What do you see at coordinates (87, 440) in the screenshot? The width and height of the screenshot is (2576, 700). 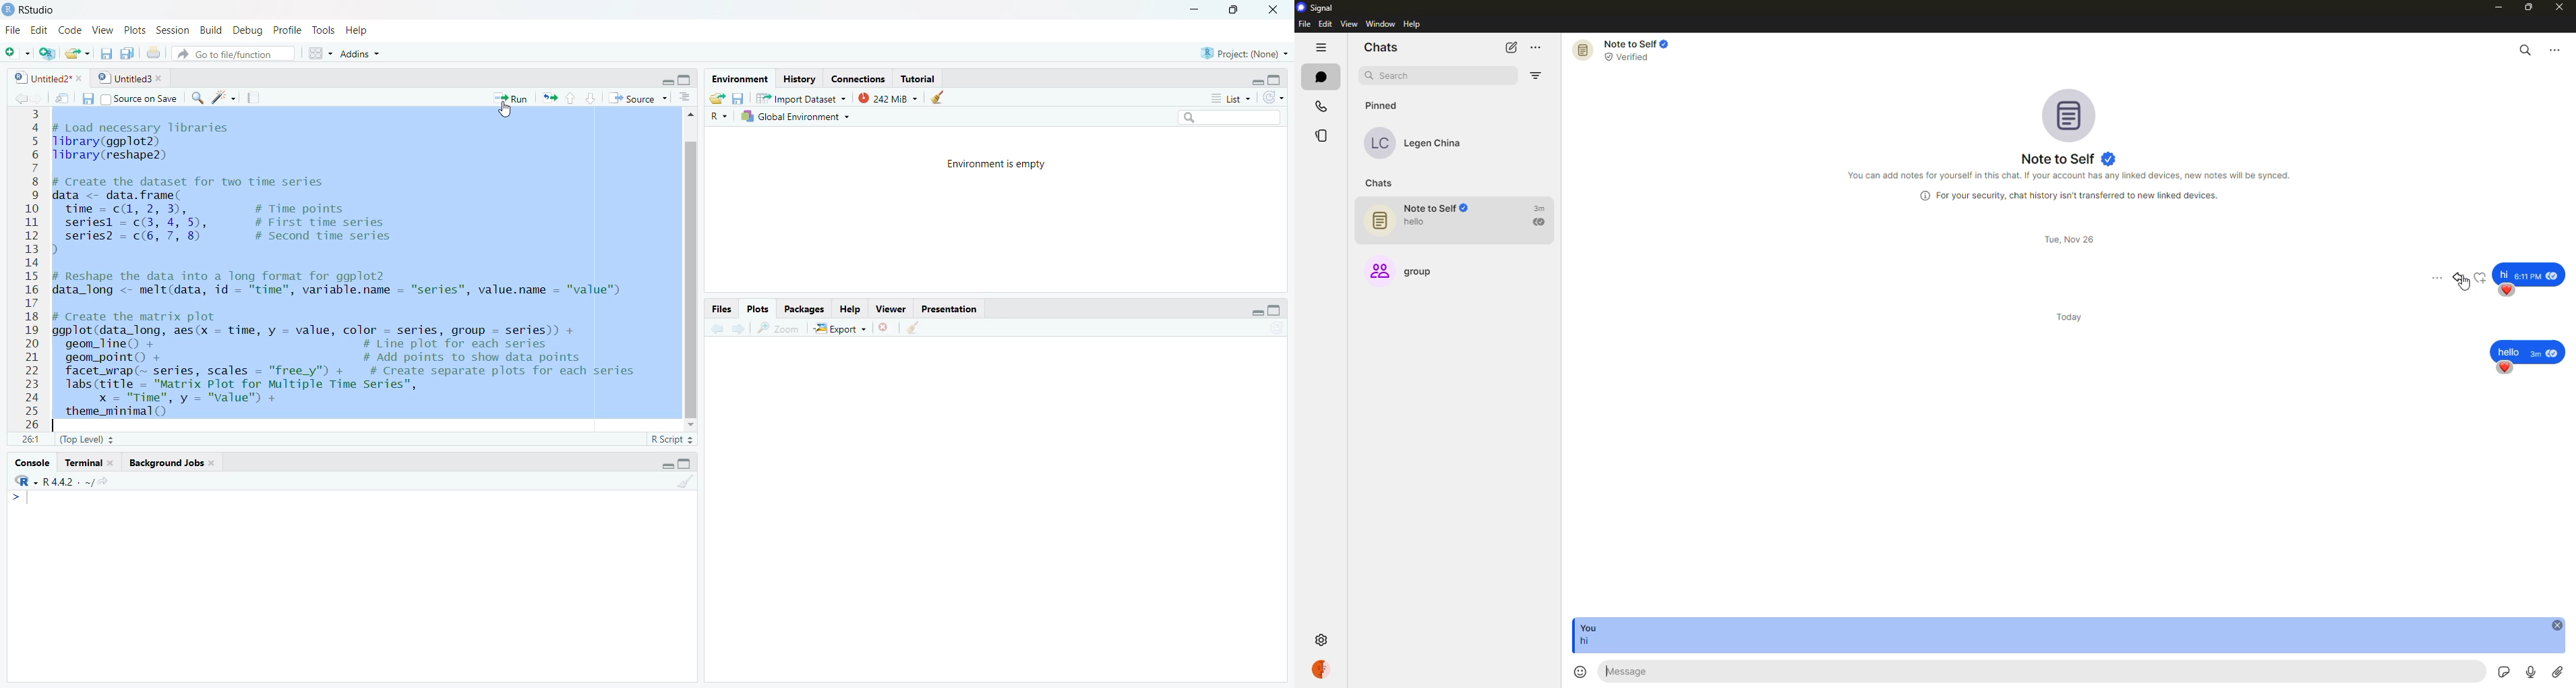 I see `(Top Level) 3` at bounding box center [87, 440].